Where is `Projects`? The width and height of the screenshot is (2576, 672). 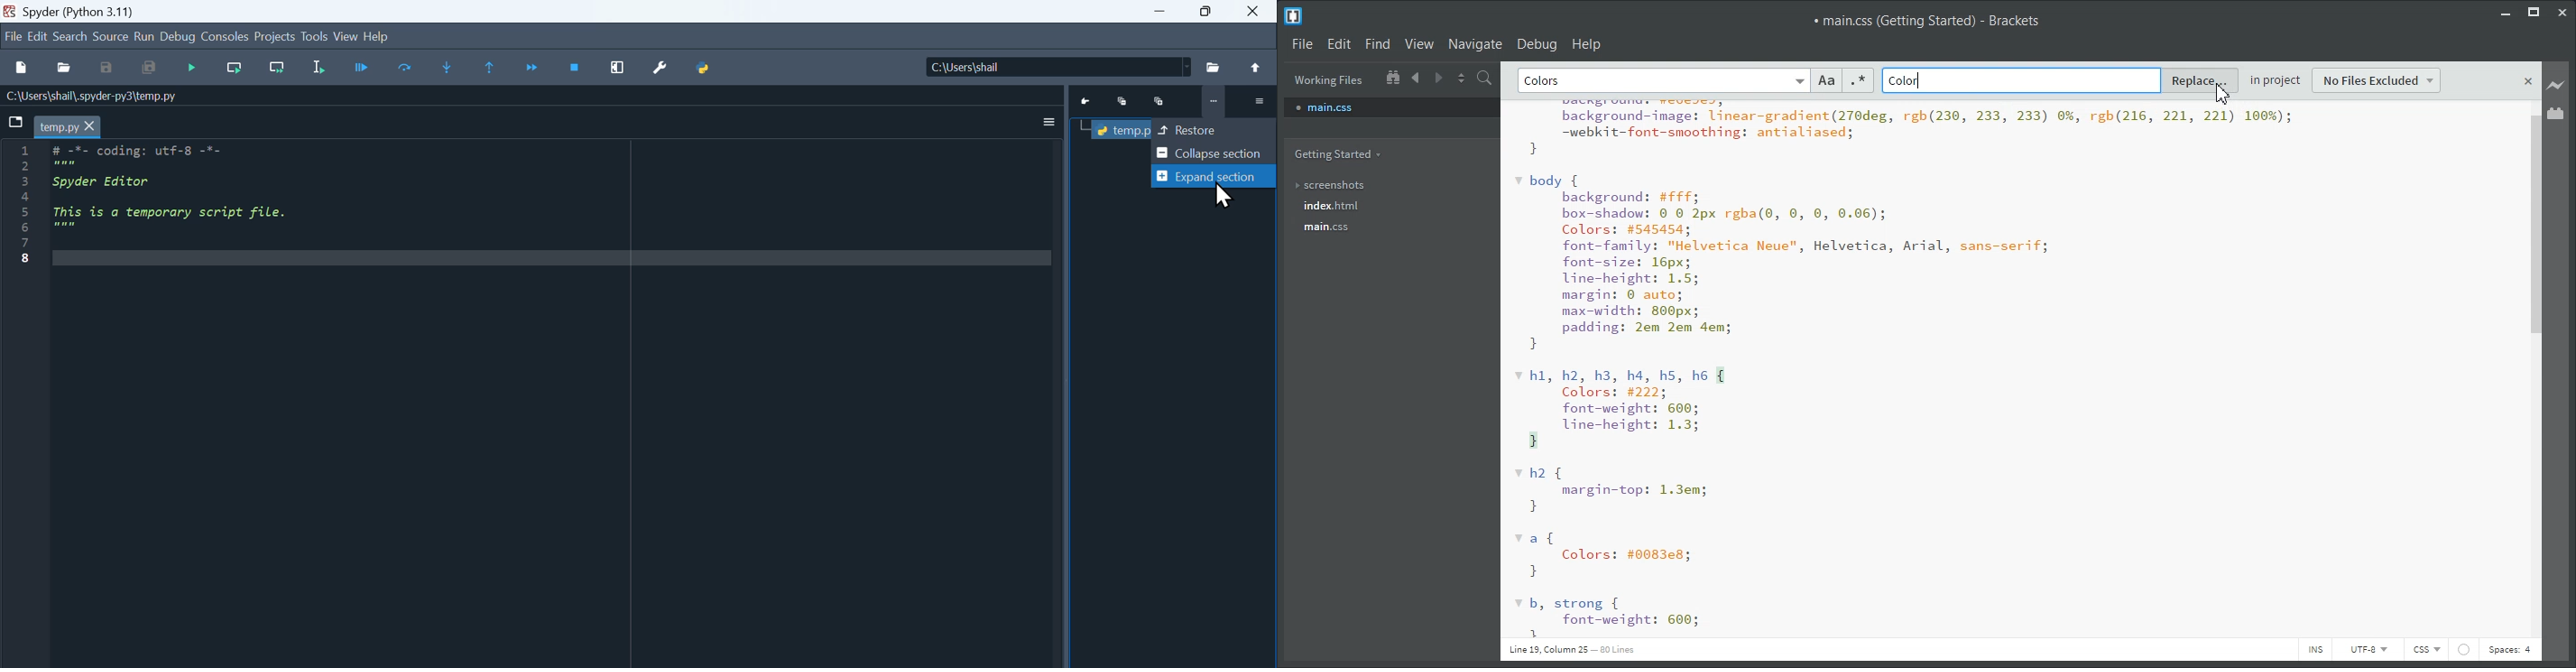 Projects is located at coordinates (273, 37).